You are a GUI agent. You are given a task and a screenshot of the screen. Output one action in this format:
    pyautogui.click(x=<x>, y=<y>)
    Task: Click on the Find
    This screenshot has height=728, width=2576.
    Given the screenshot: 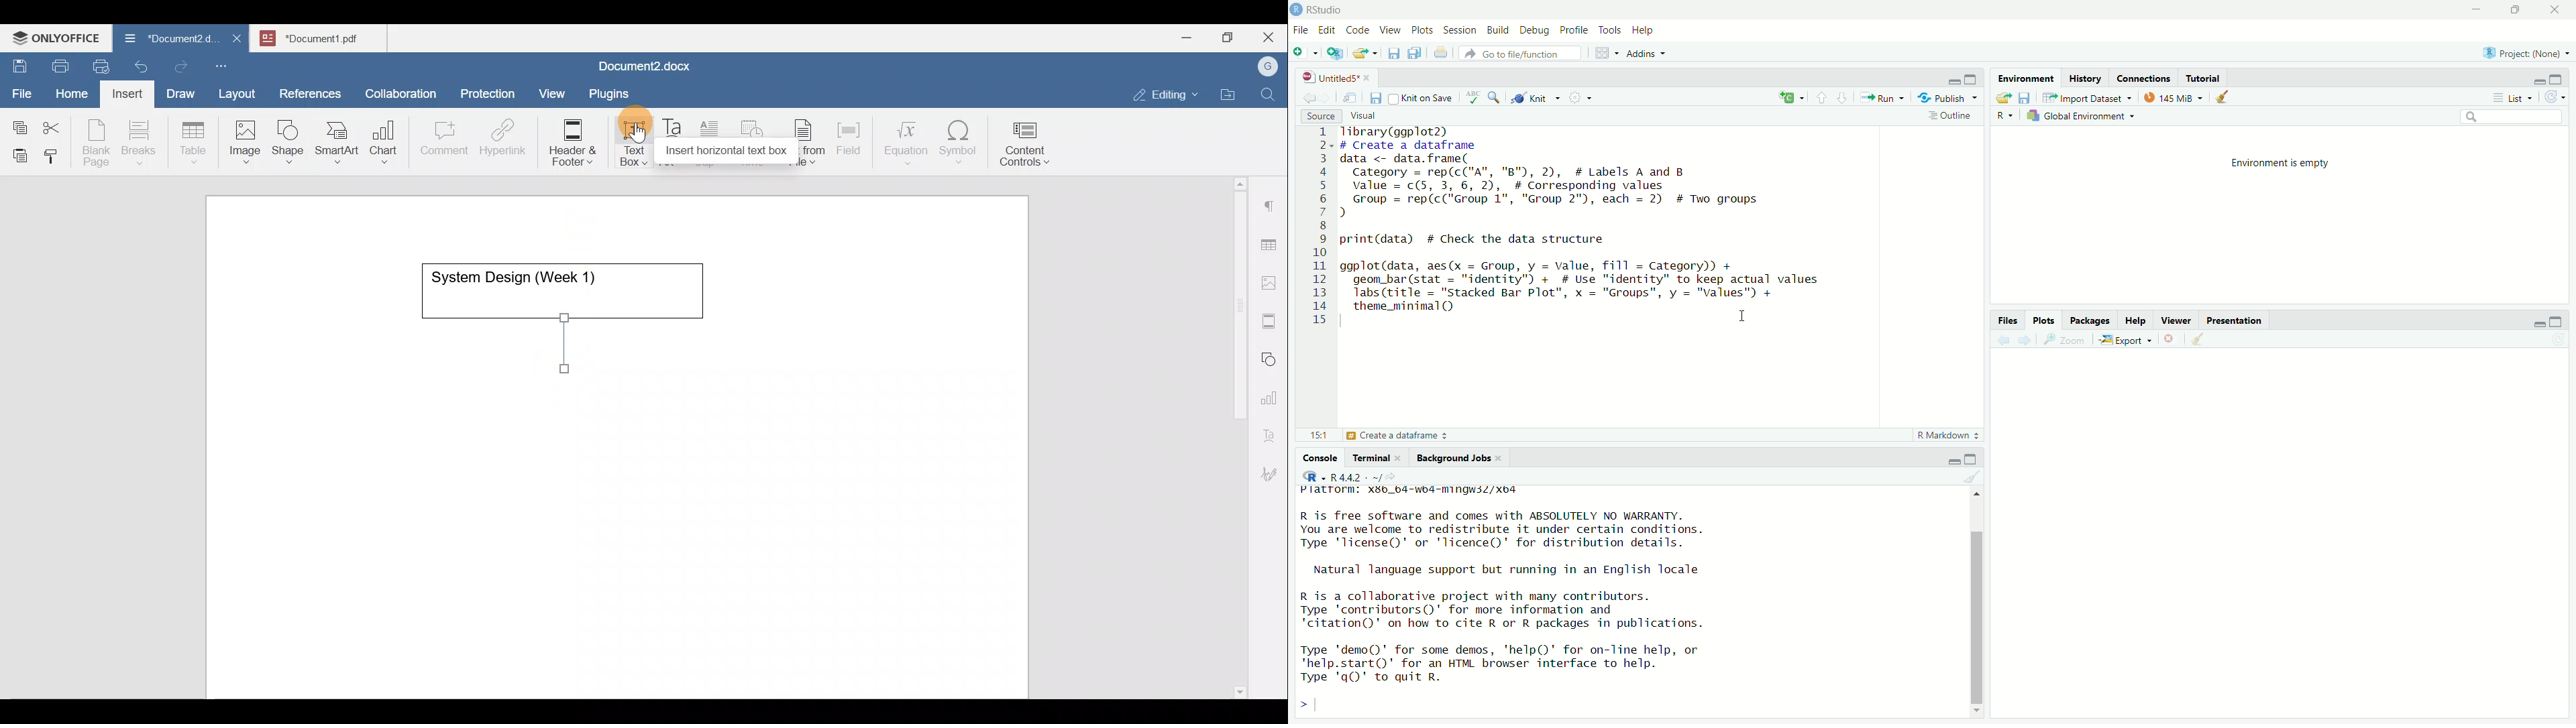 What is the action you would take?
    pyautogui.click(x=1269, y=95)
    